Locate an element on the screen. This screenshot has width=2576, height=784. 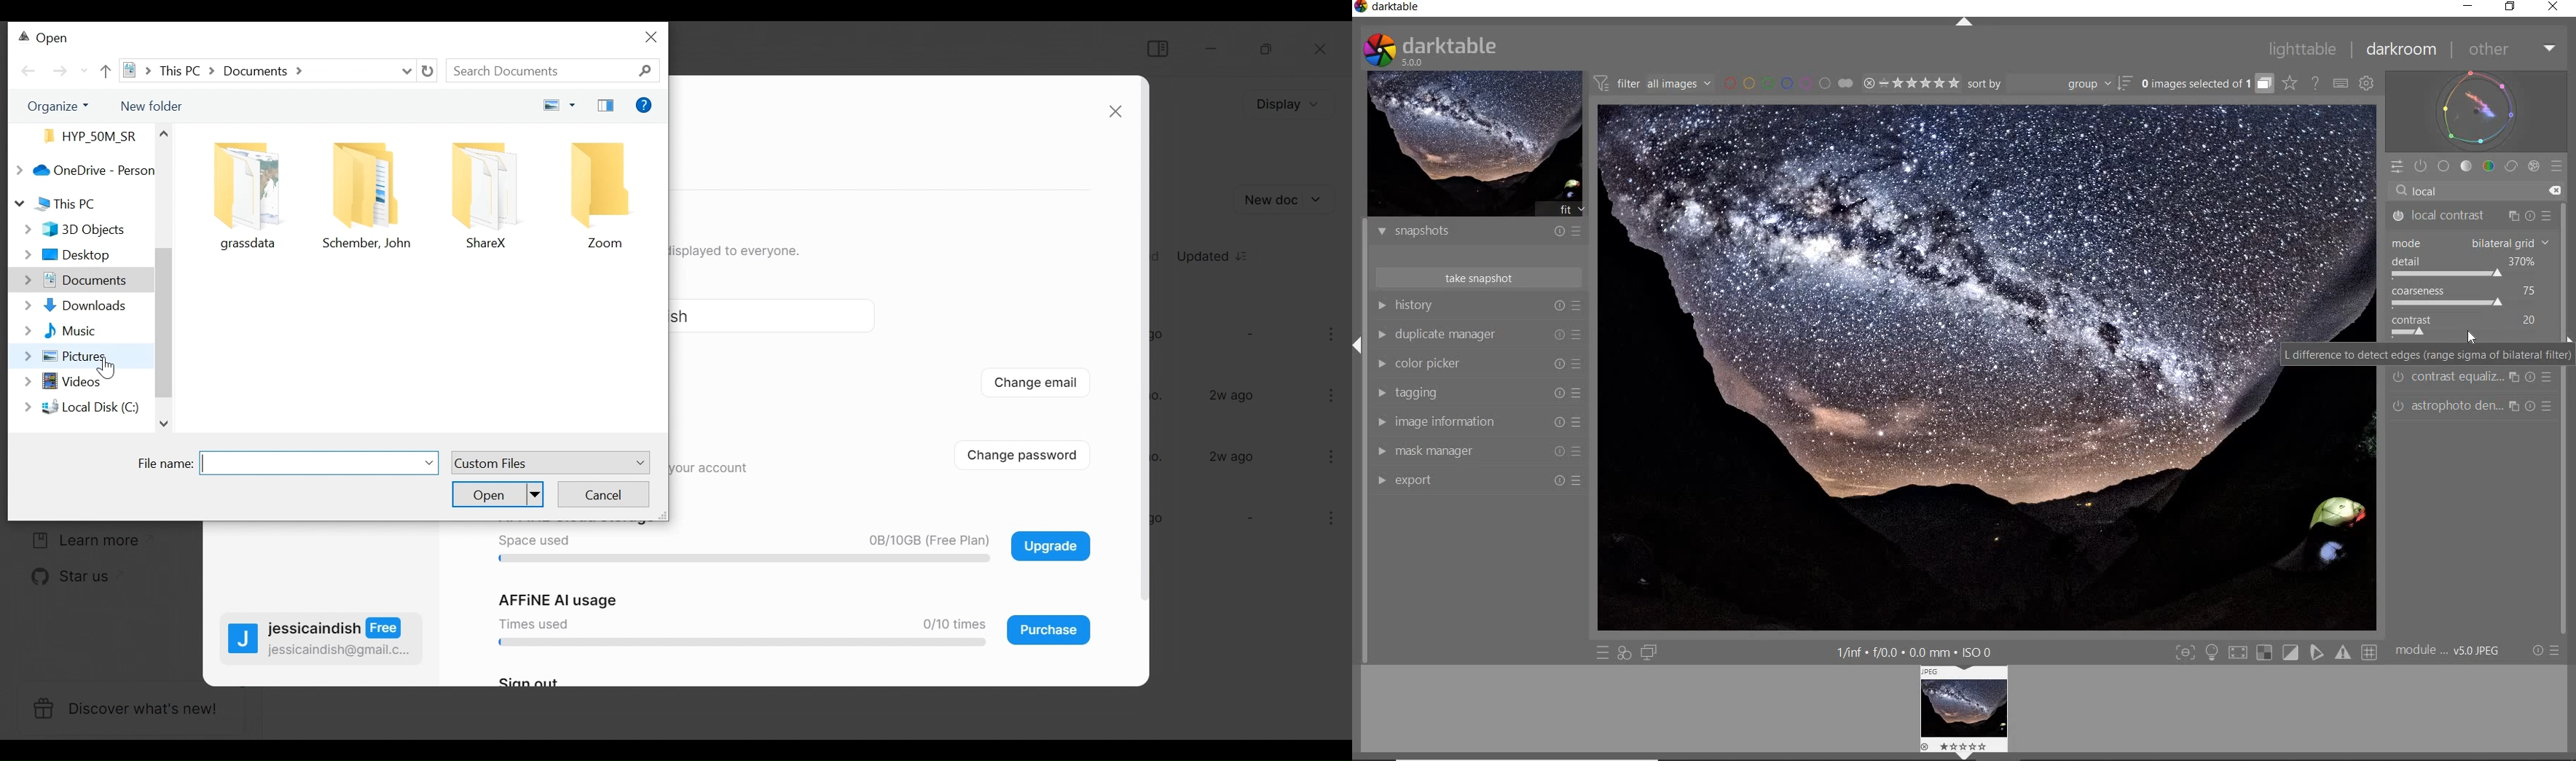
Presets and preferences is located at coordinates (1579, 392).